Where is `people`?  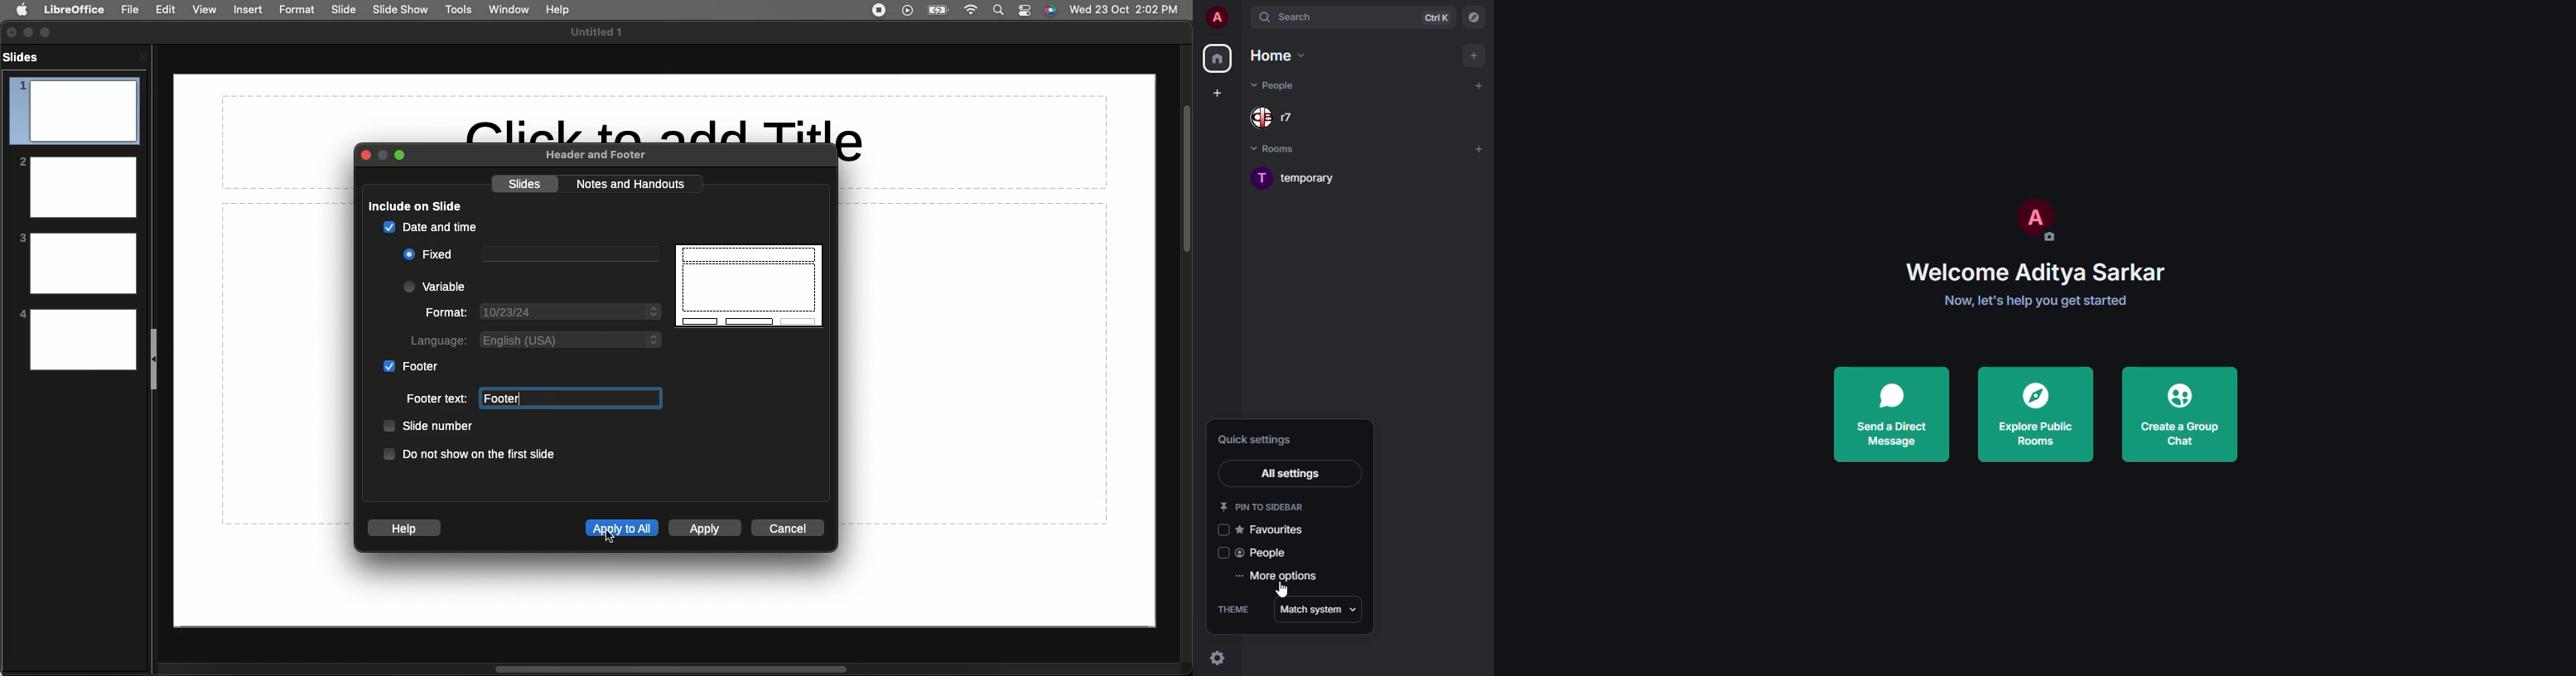
people is located at coordinates (1265, 552).